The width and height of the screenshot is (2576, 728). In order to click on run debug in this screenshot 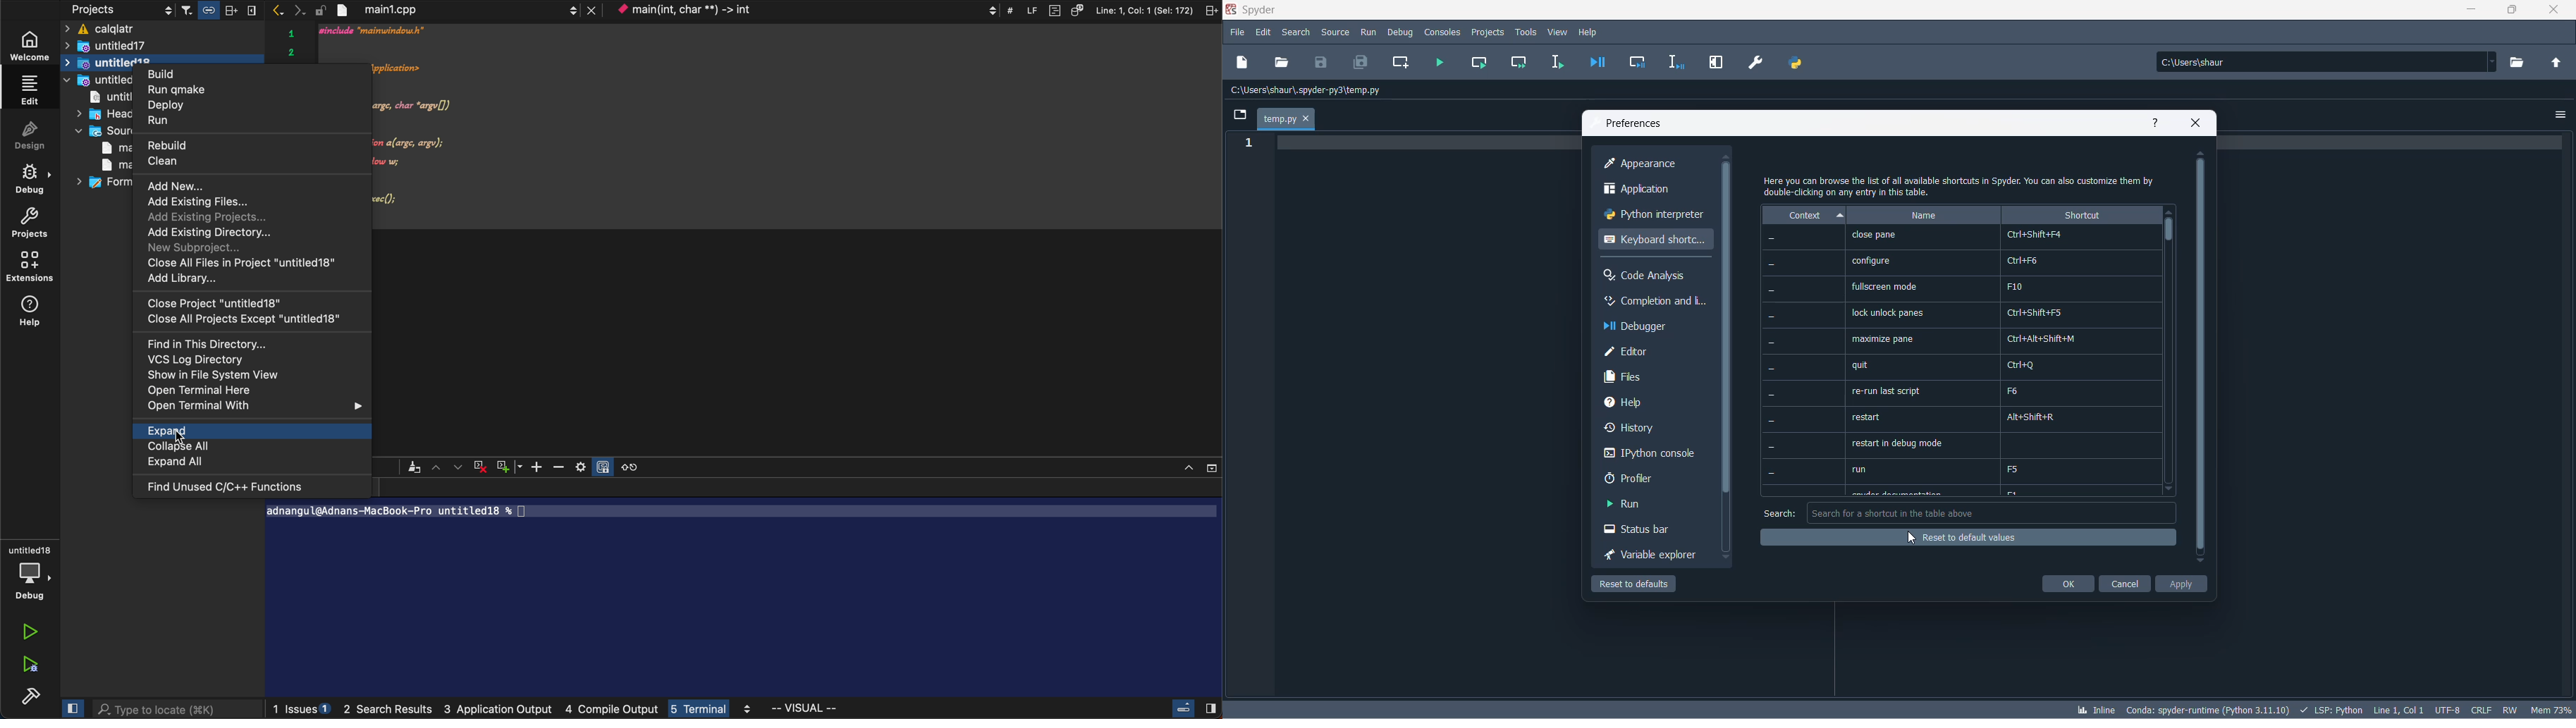, I will do `click(28, 662)`.